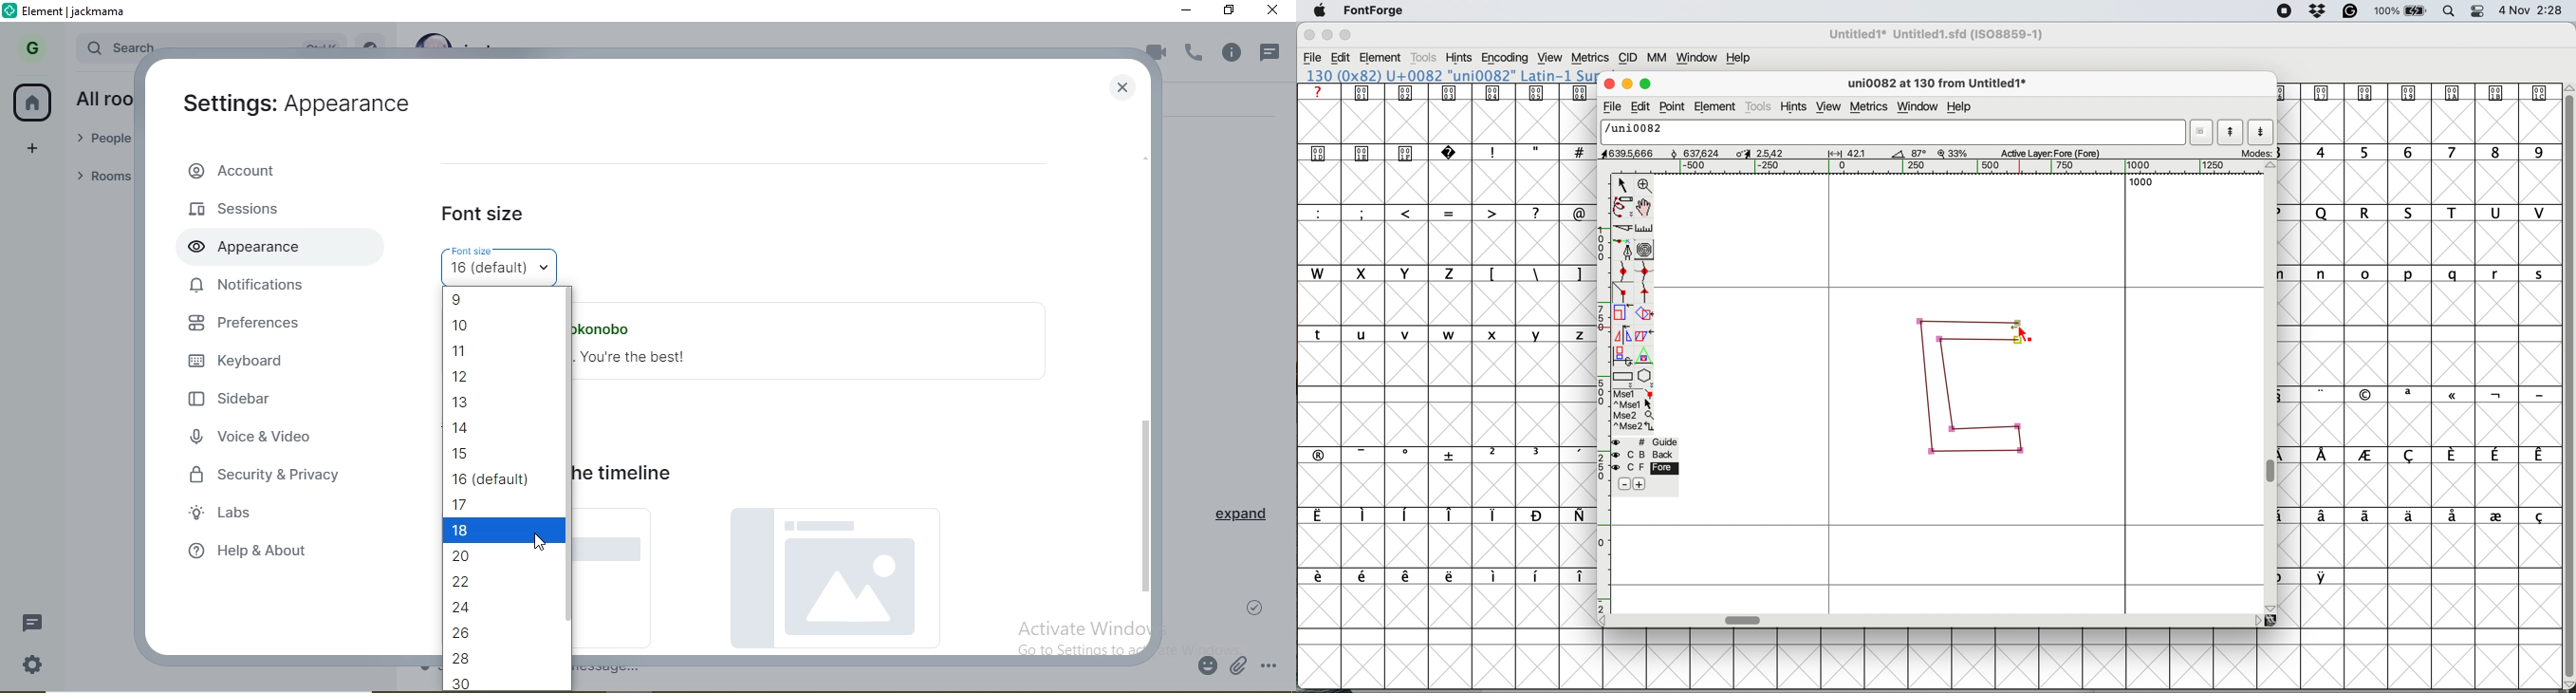 The width and height of the screenshot is (2576, 700). What do you see at coordinates (2416, 92) in the screenshot?
I see `symbol` at bounding box center [2416, 92].